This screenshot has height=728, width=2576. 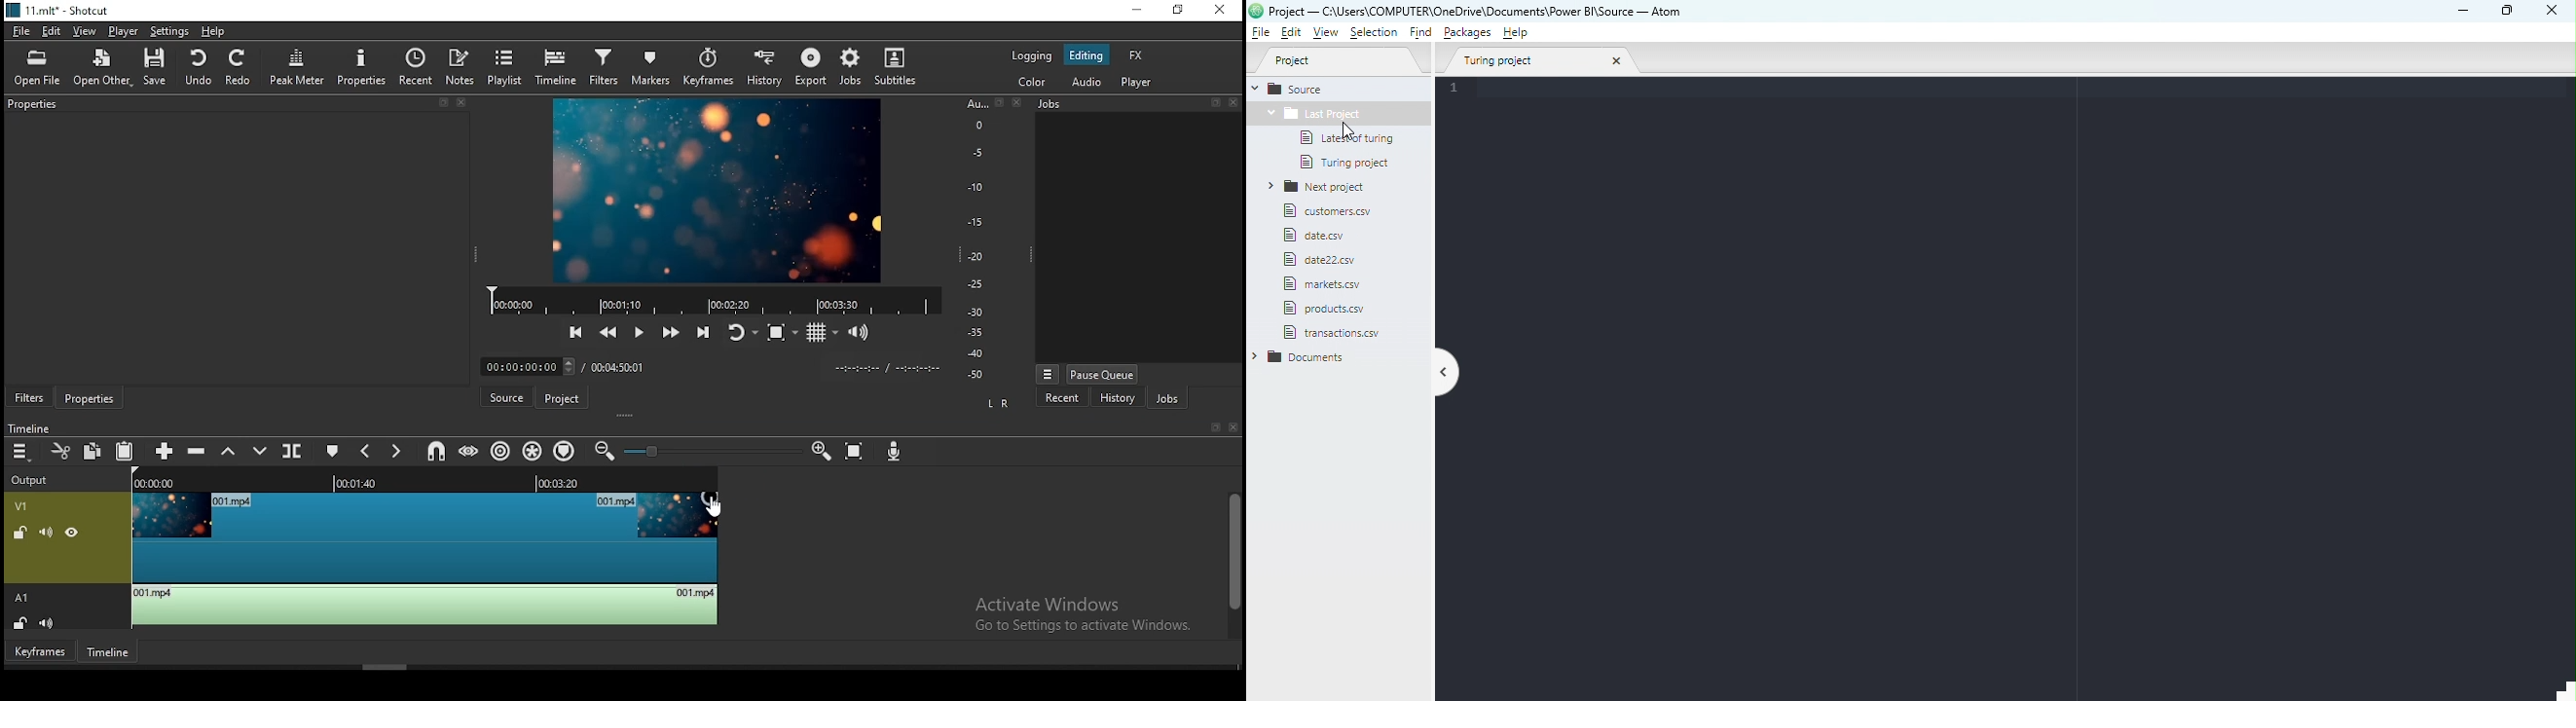 I want to click on save, so click(x=155, y=64).